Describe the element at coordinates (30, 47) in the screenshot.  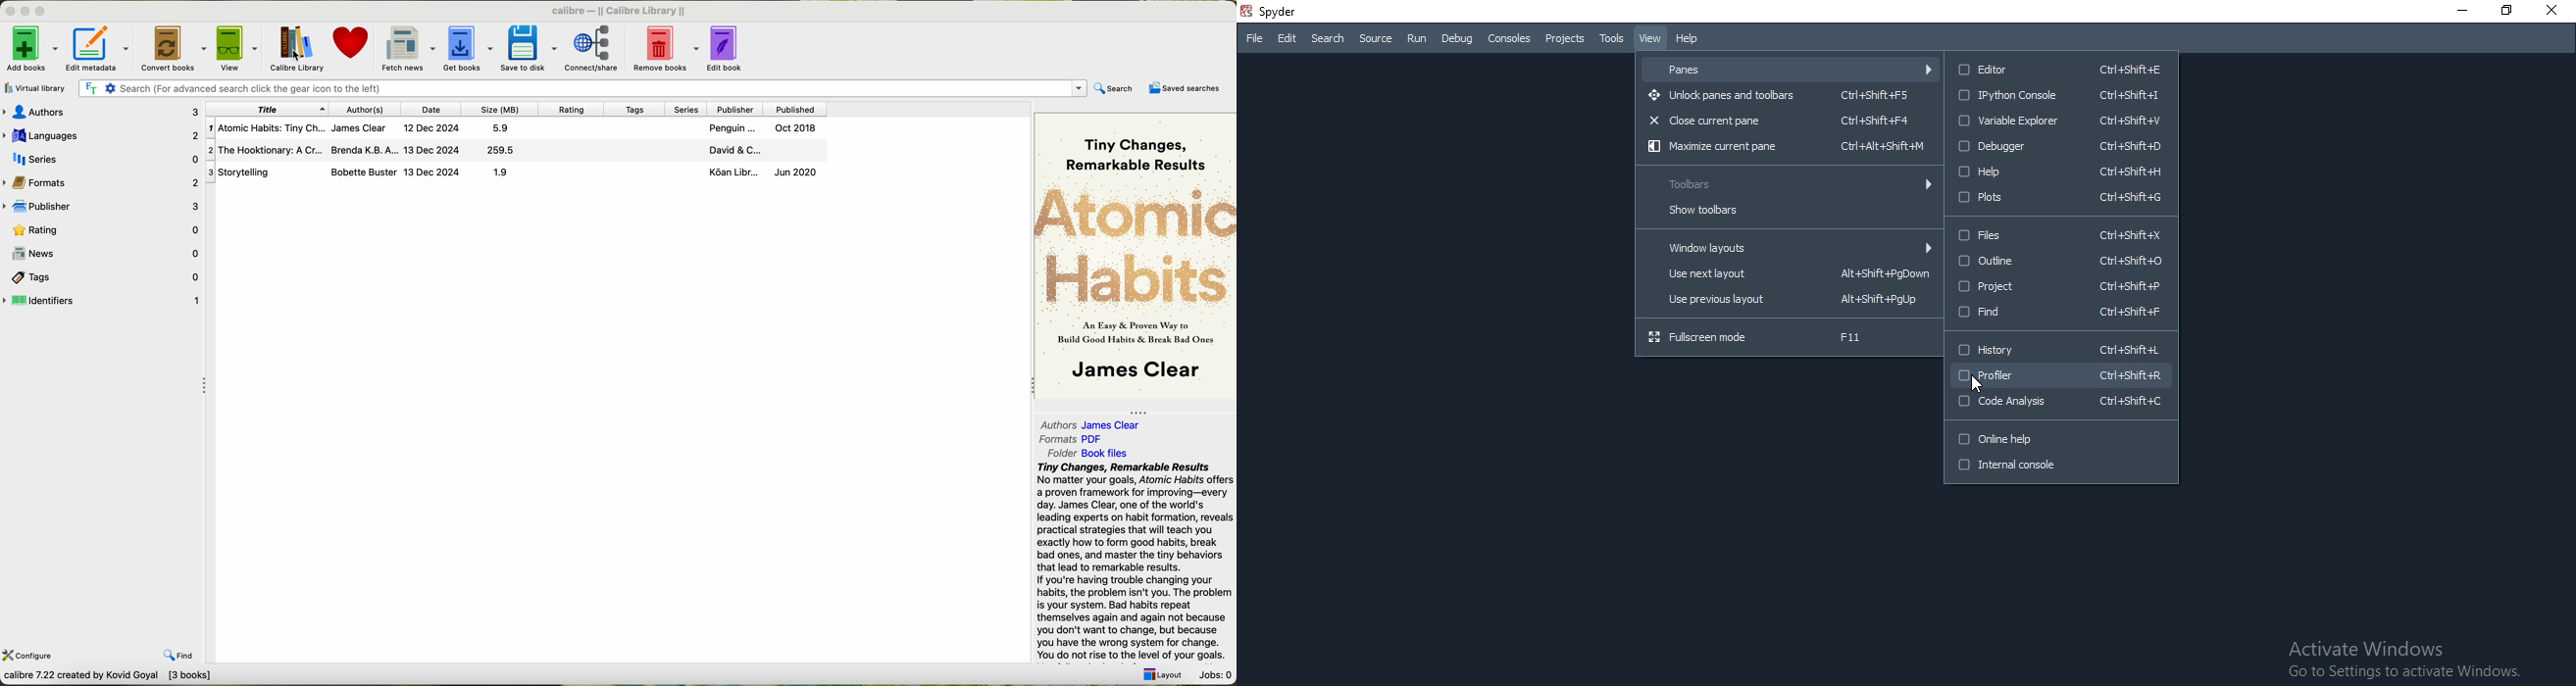
I see `add books` at that location.